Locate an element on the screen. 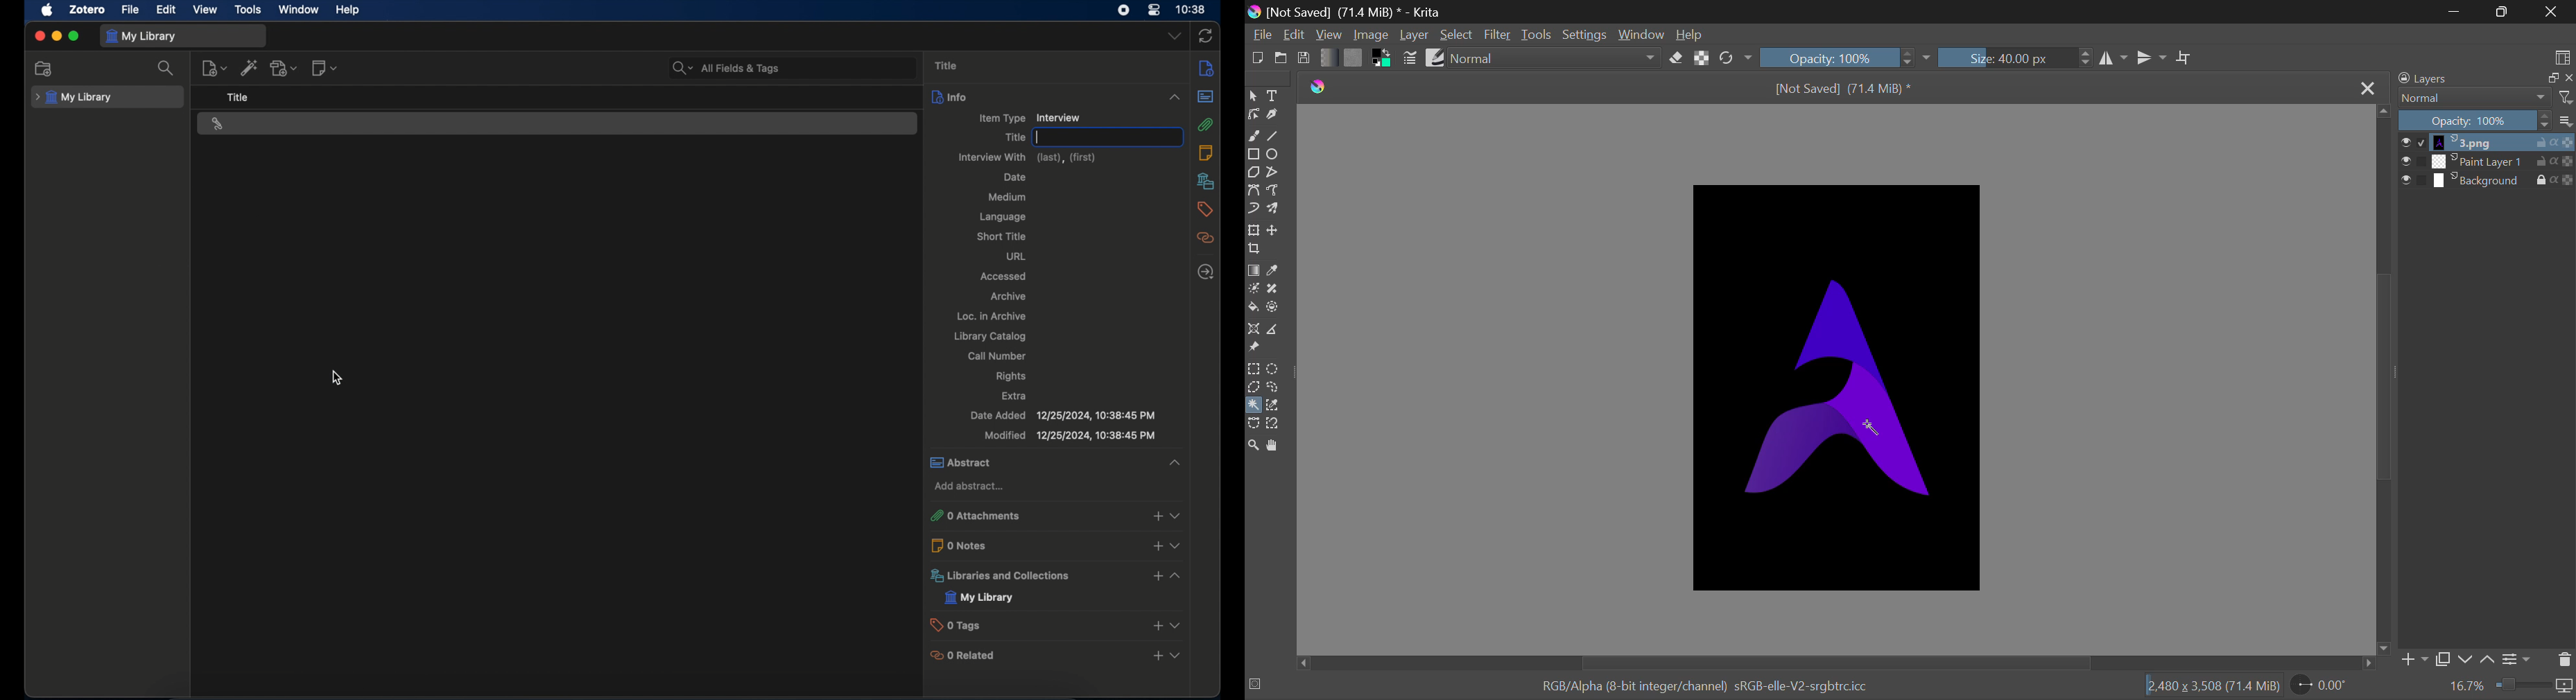 The width and height of the screenshot is (2576, 700). tools is located at coordinates (249, 10).